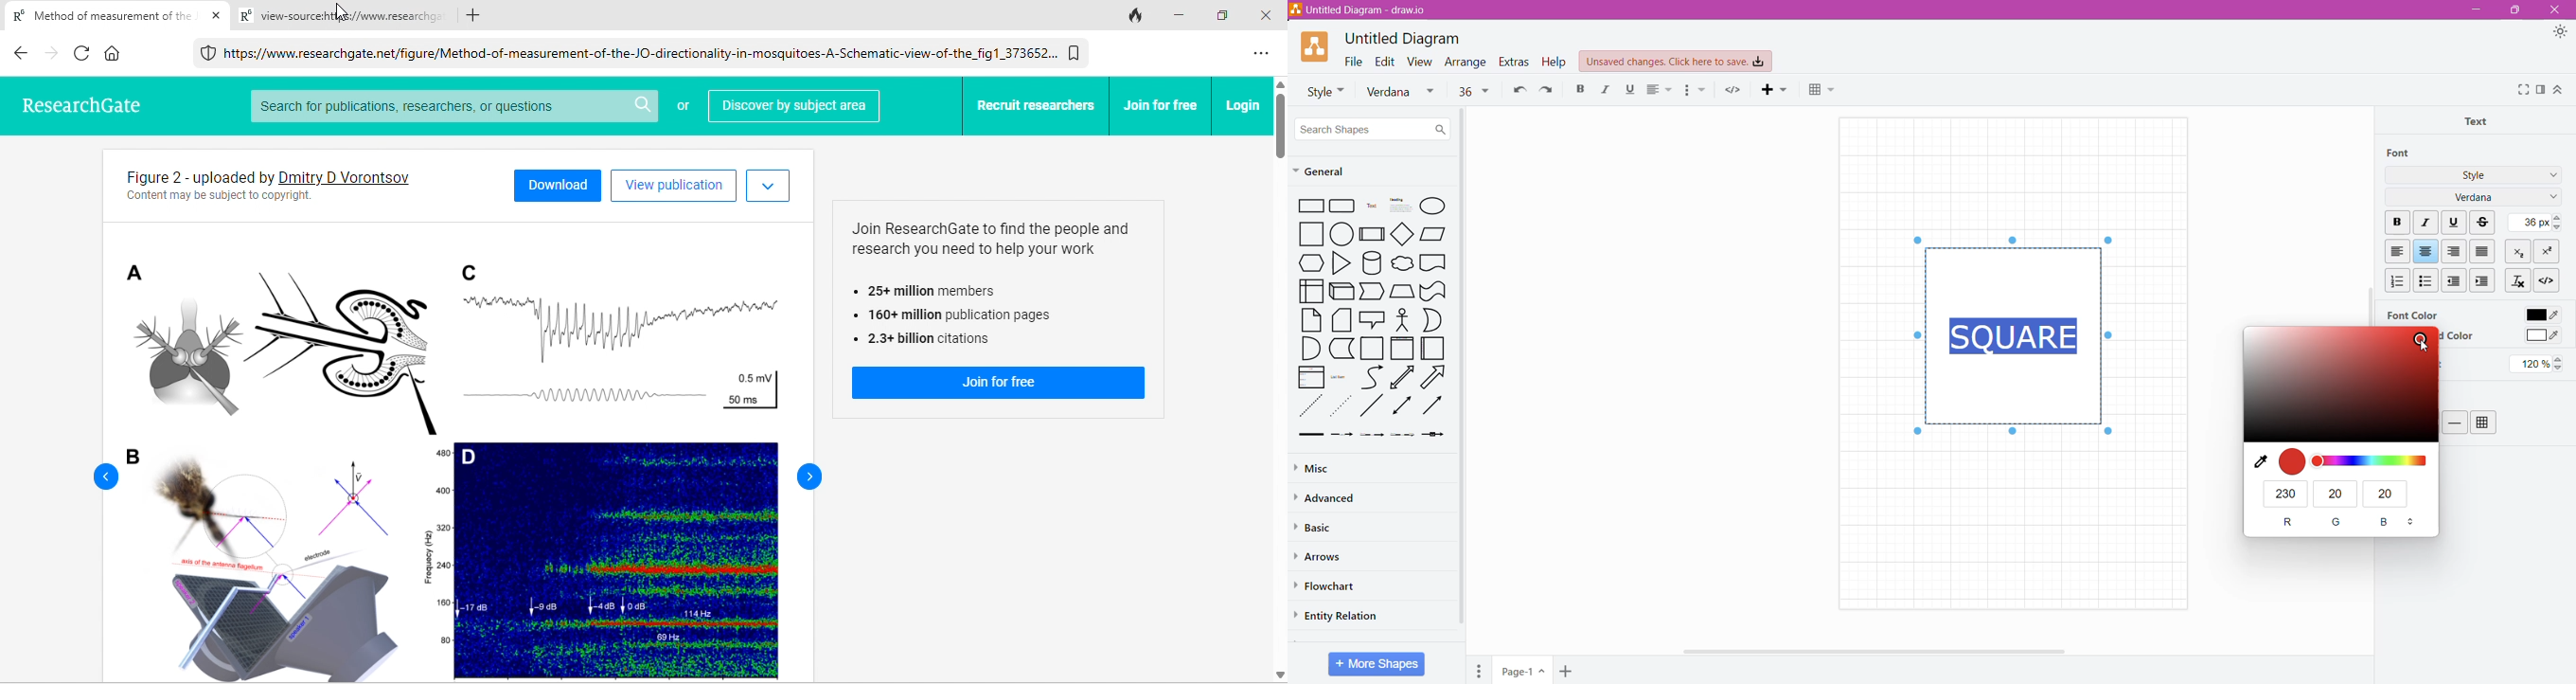 The image size is (2576, 700). Describe the element at coordinates (1633, 89) in the screenshot. I see `Underline` at that location.